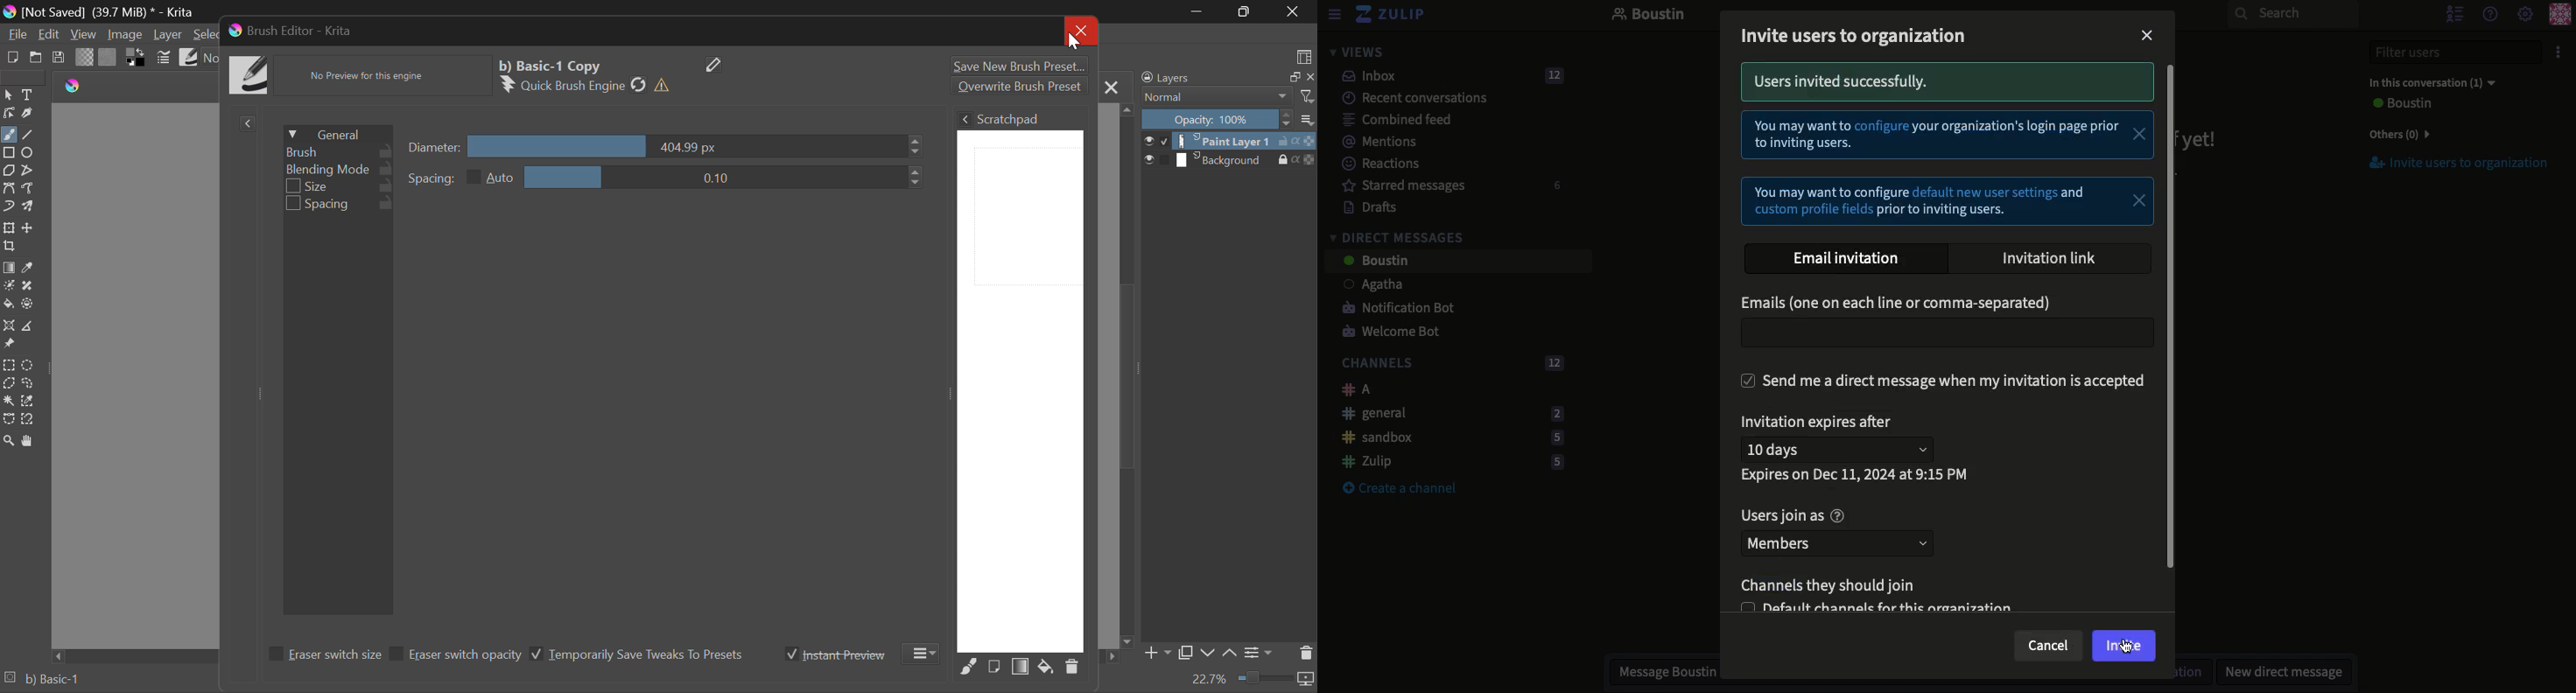 The image size is (2576, 700). Describe the element at coordinates (30, 170) in the screenshot. I see `Polyline` at that location.